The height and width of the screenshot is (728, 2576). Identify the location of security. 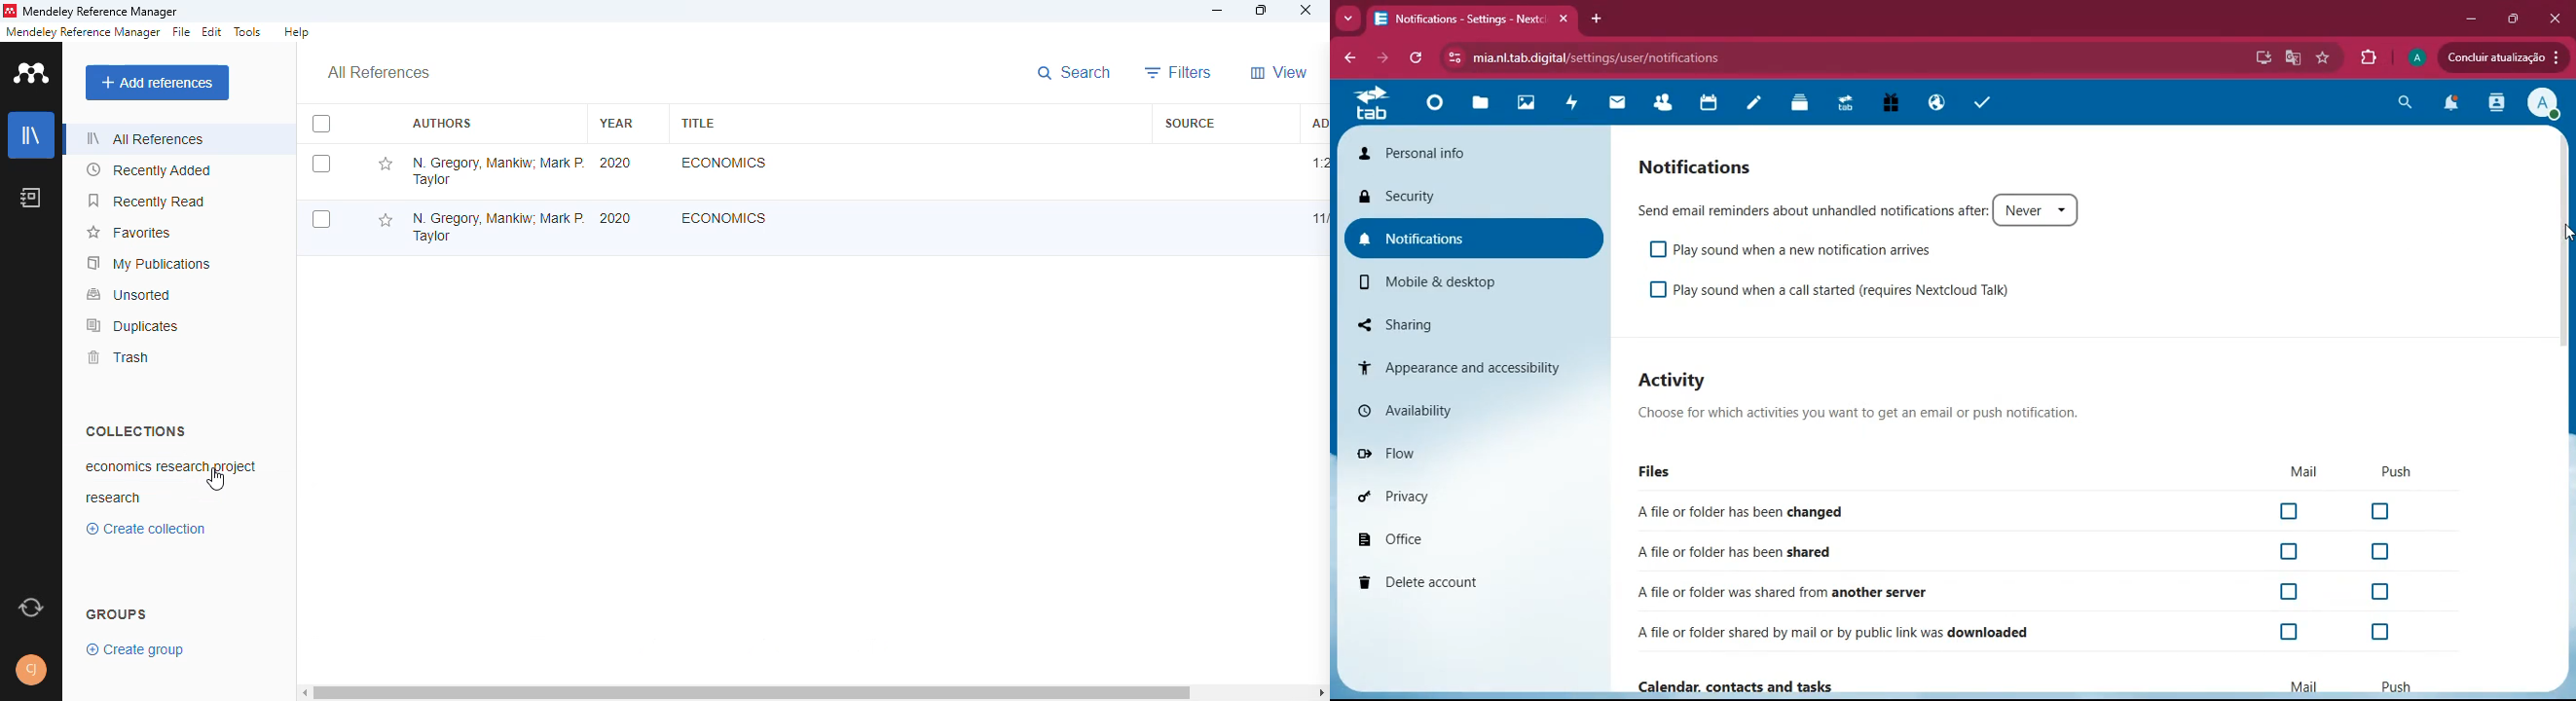
(1466, 194).